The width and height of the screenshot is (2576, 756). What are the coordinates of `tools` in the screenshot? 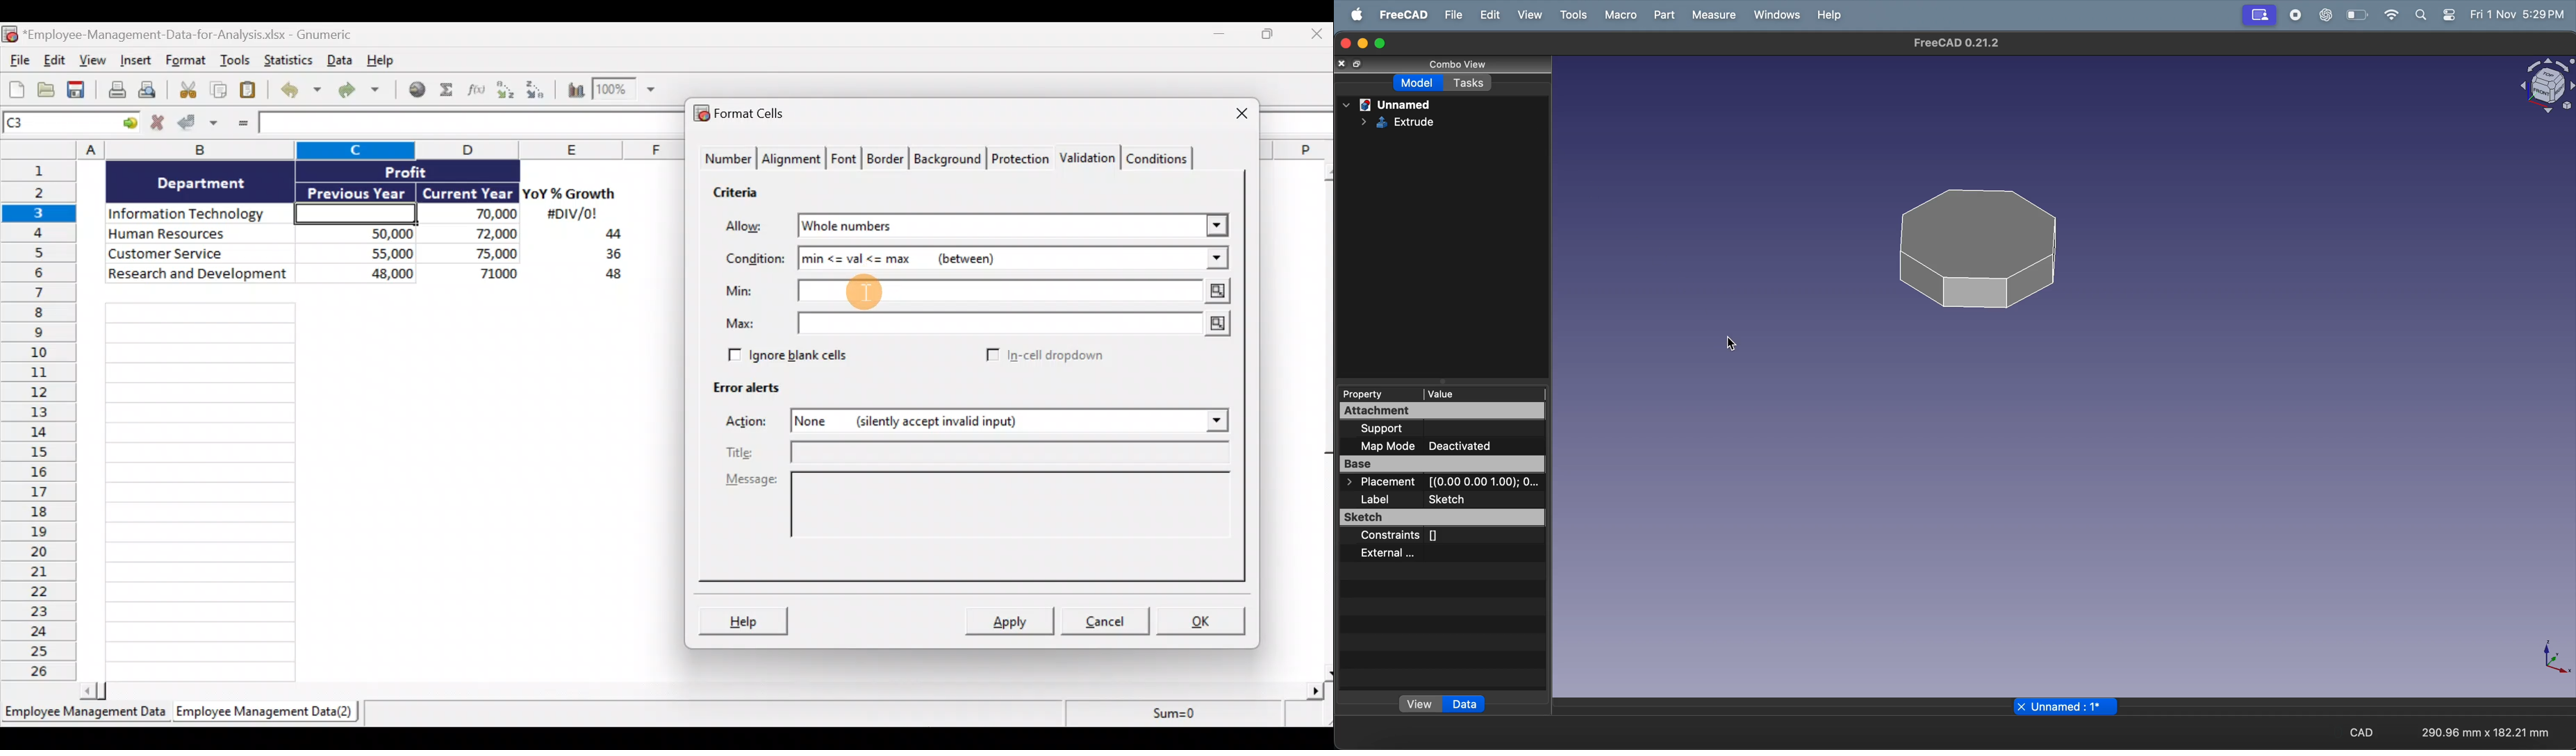 It's located at (1572, 14).